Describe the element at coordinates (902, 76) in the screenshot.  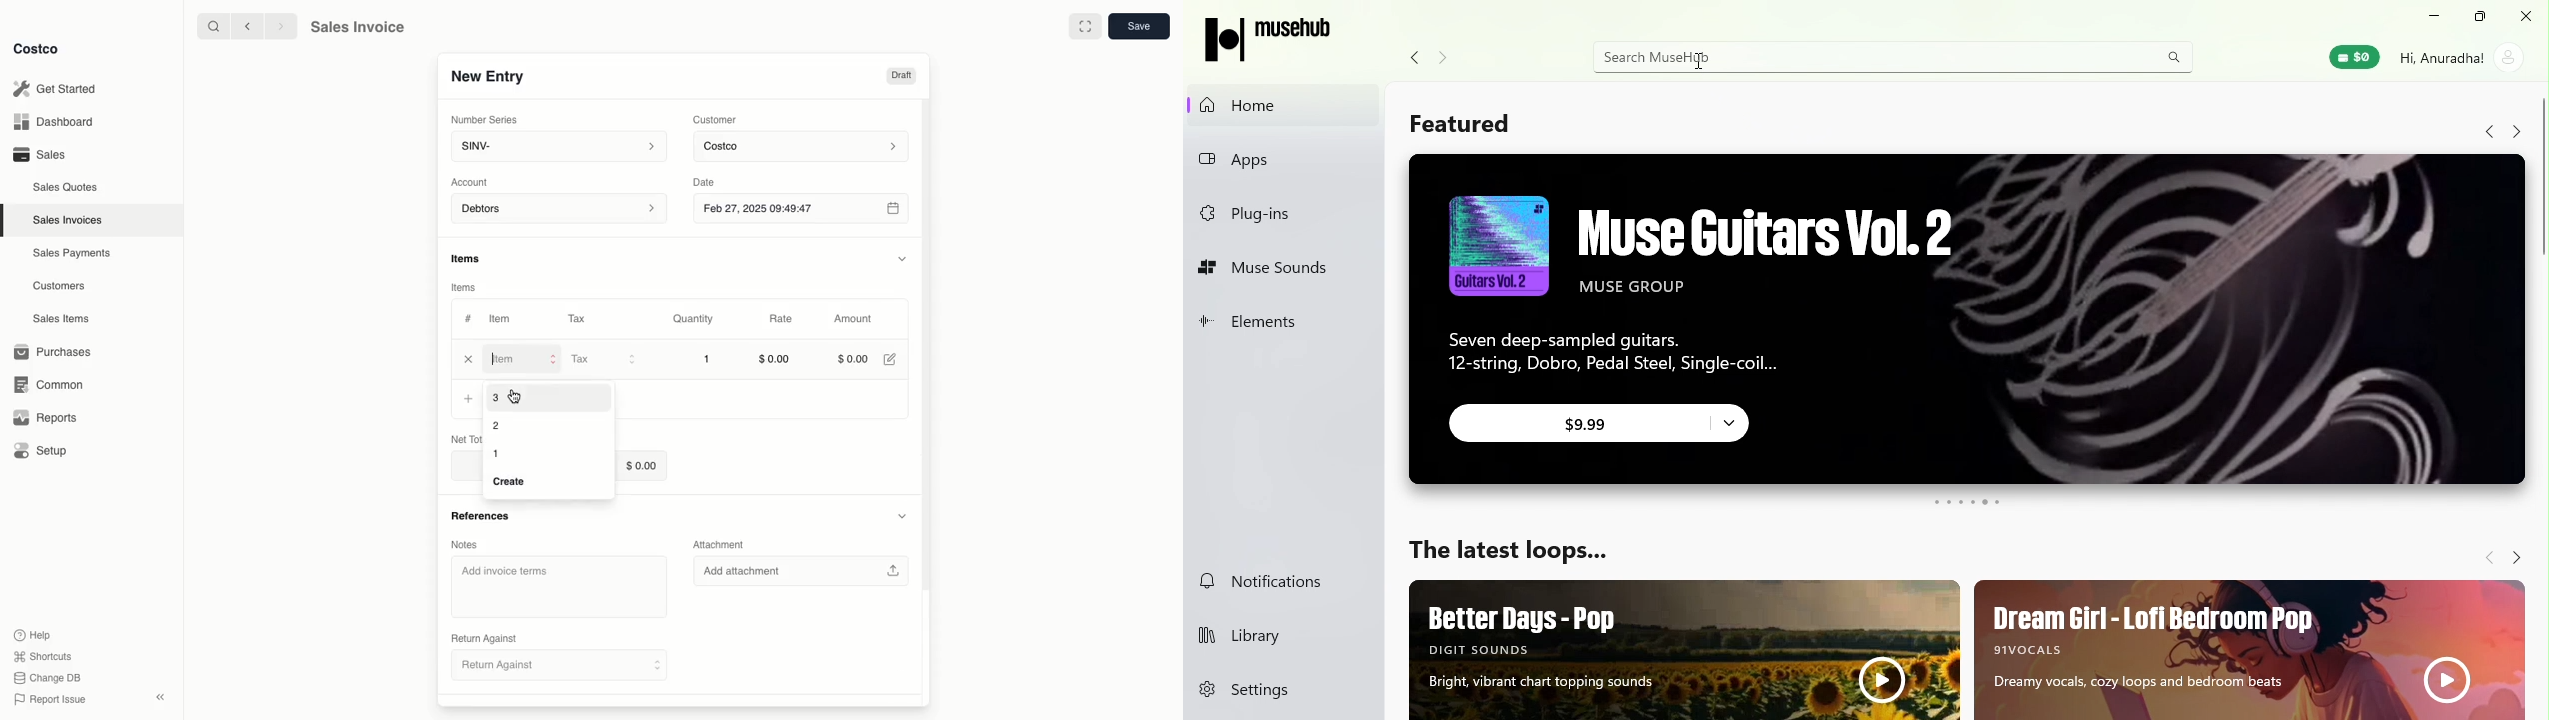
I see `Draft` at that location.